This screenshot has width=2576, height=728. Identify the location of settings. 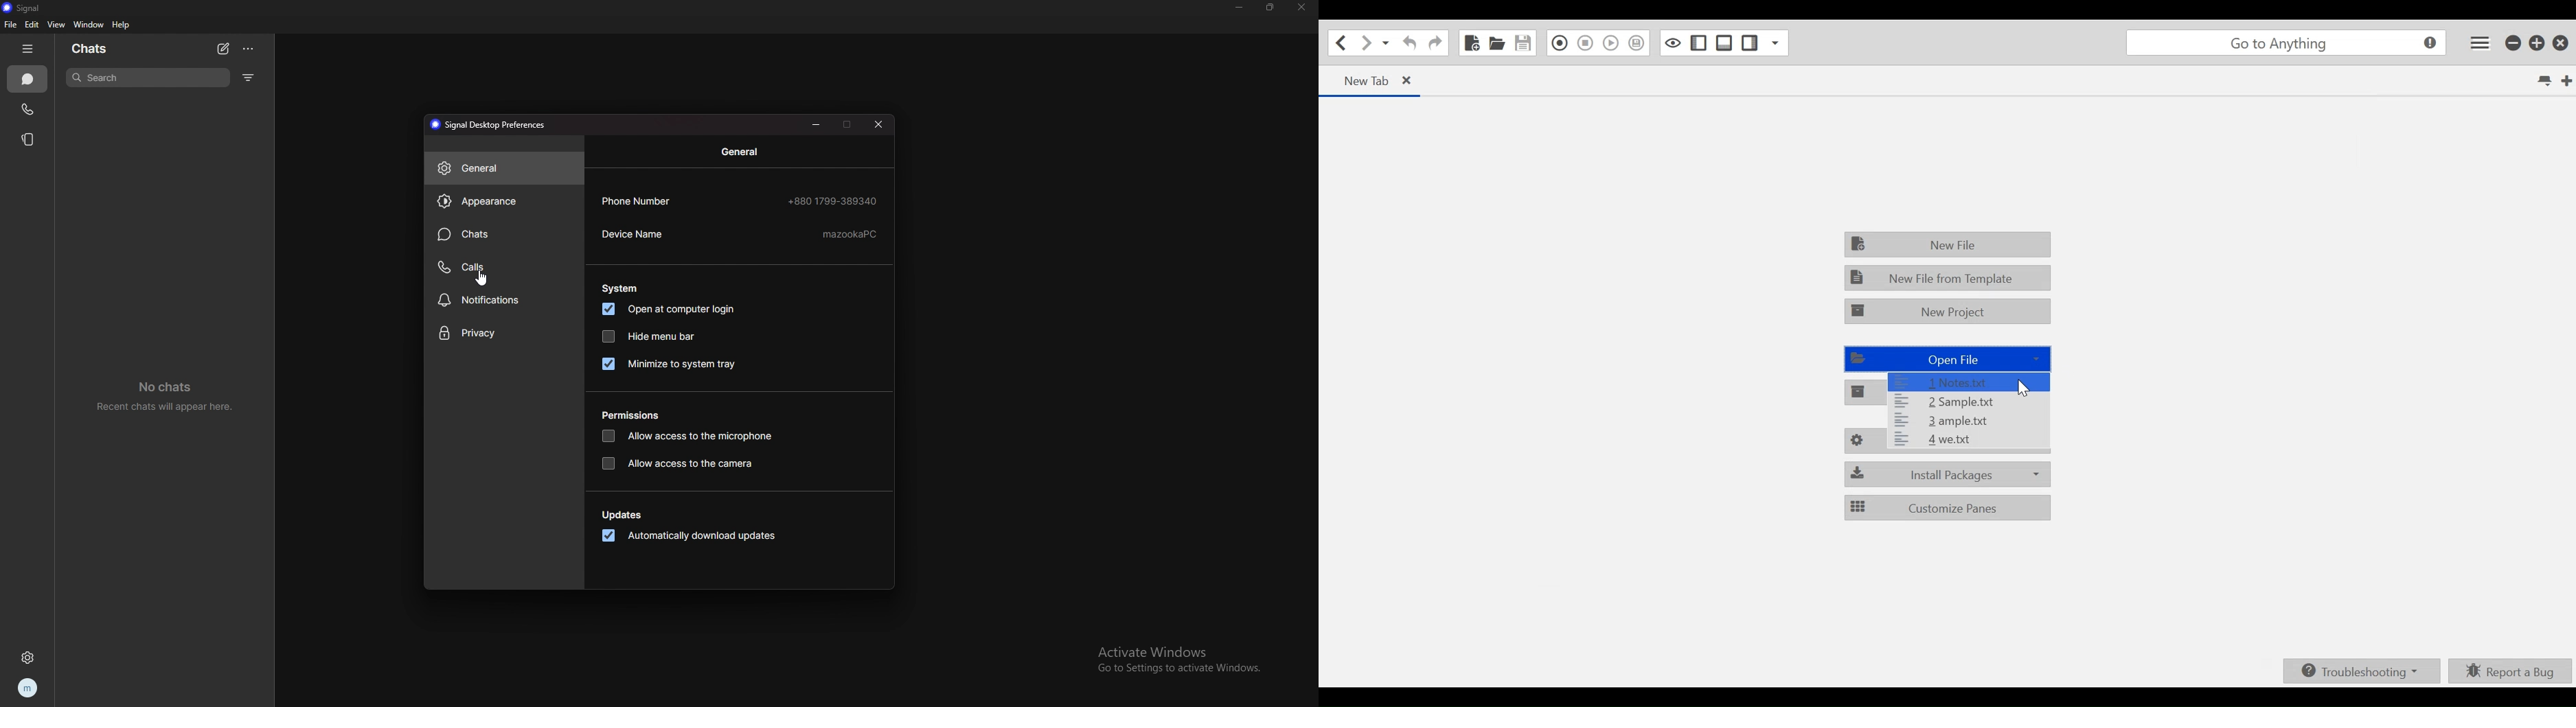
(30, 657).